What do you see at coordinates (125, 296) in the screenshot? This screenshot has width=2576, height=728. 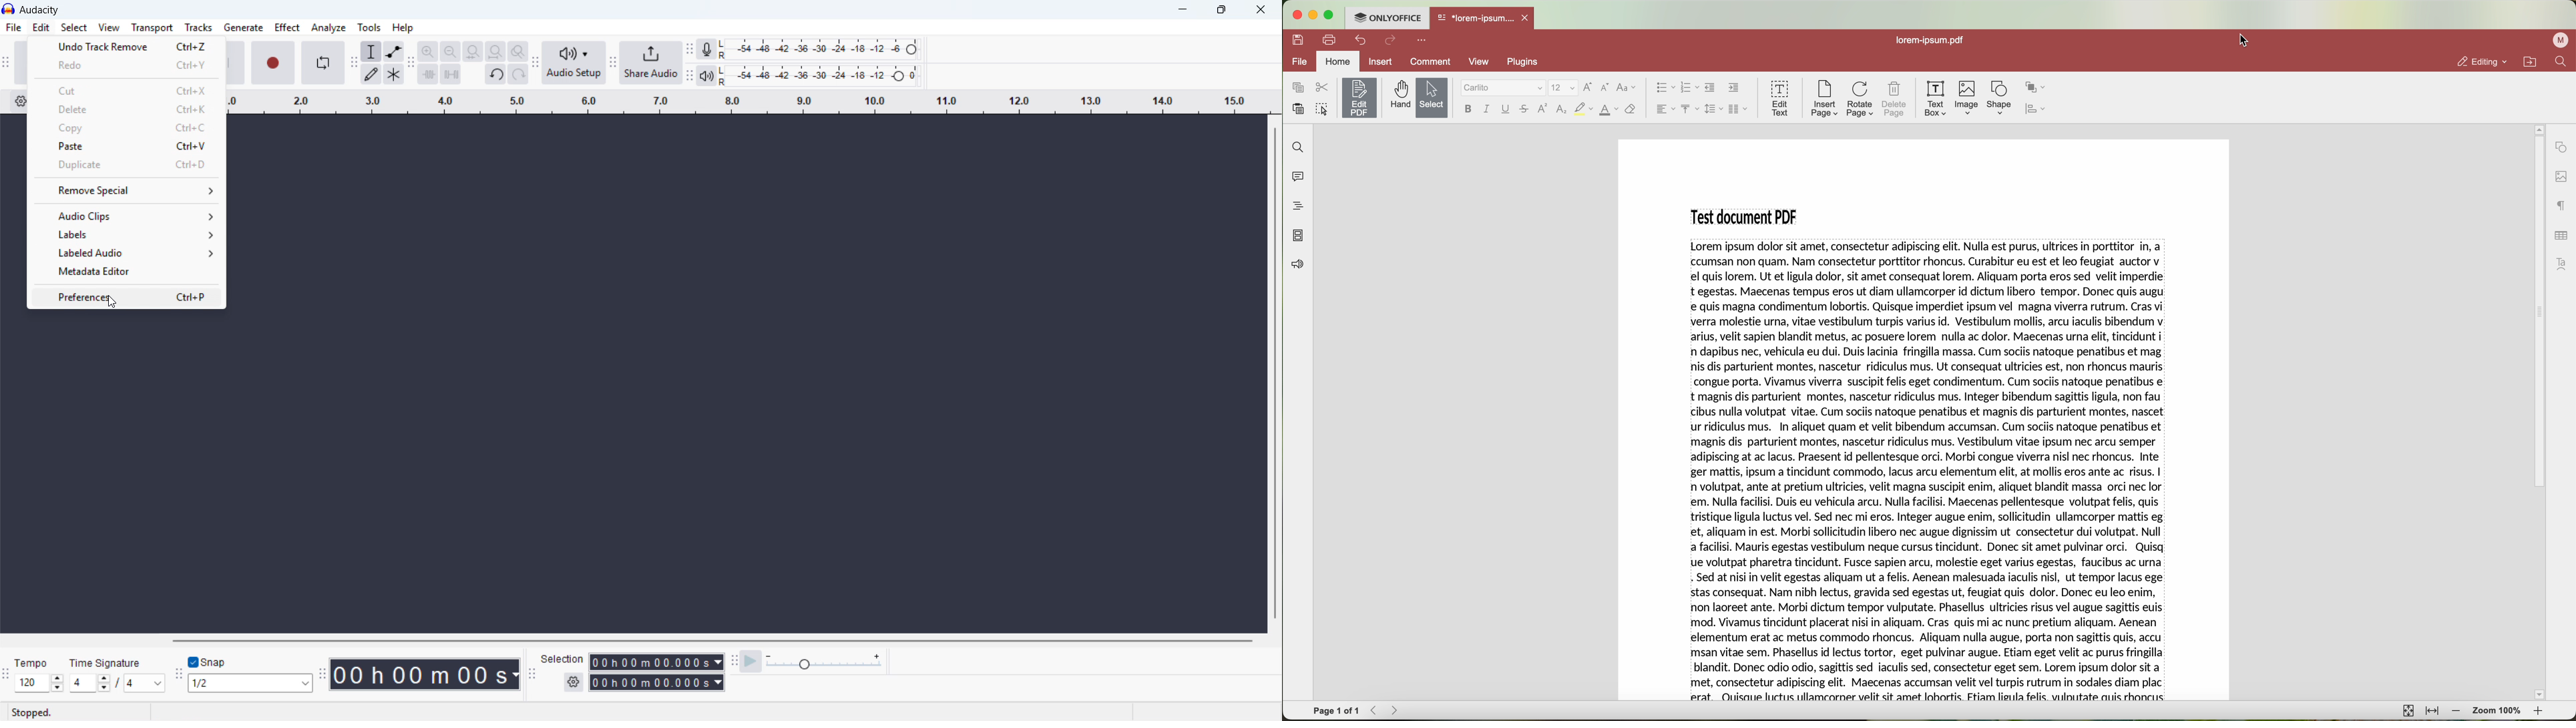 I see `preferences` at bounding box center [125, 296].